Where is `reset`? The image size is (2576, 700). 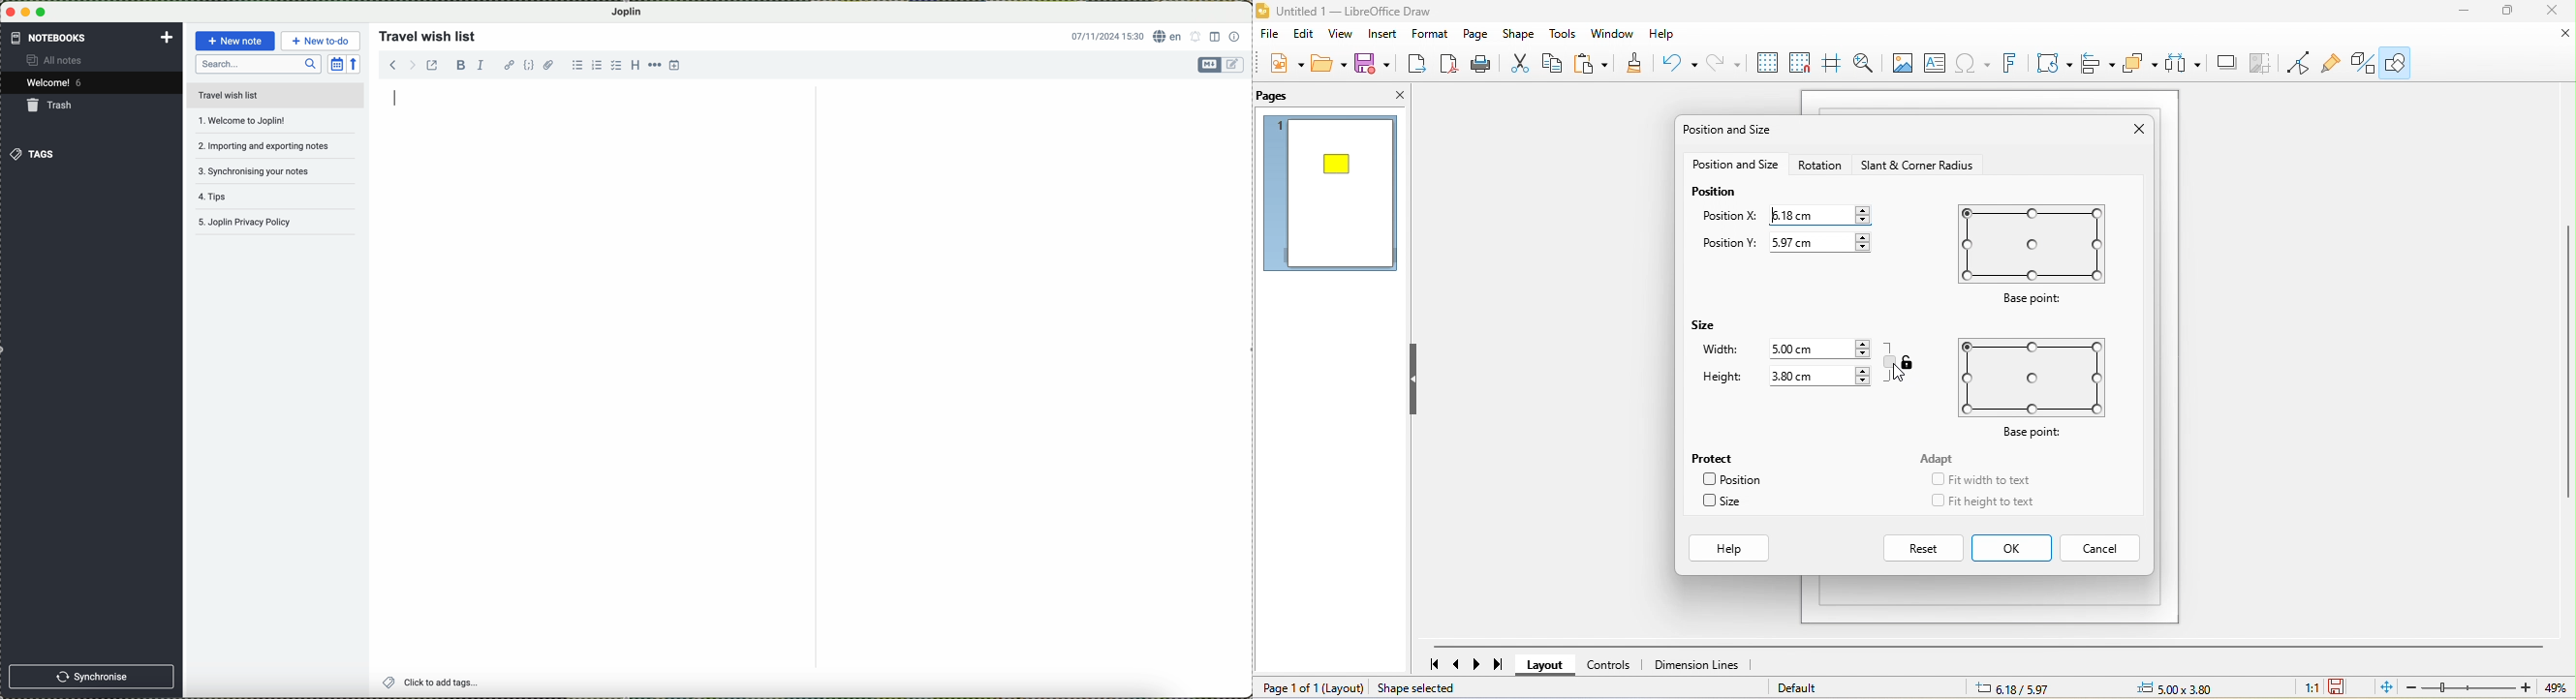 reset is located at coordinates (1923, 549).